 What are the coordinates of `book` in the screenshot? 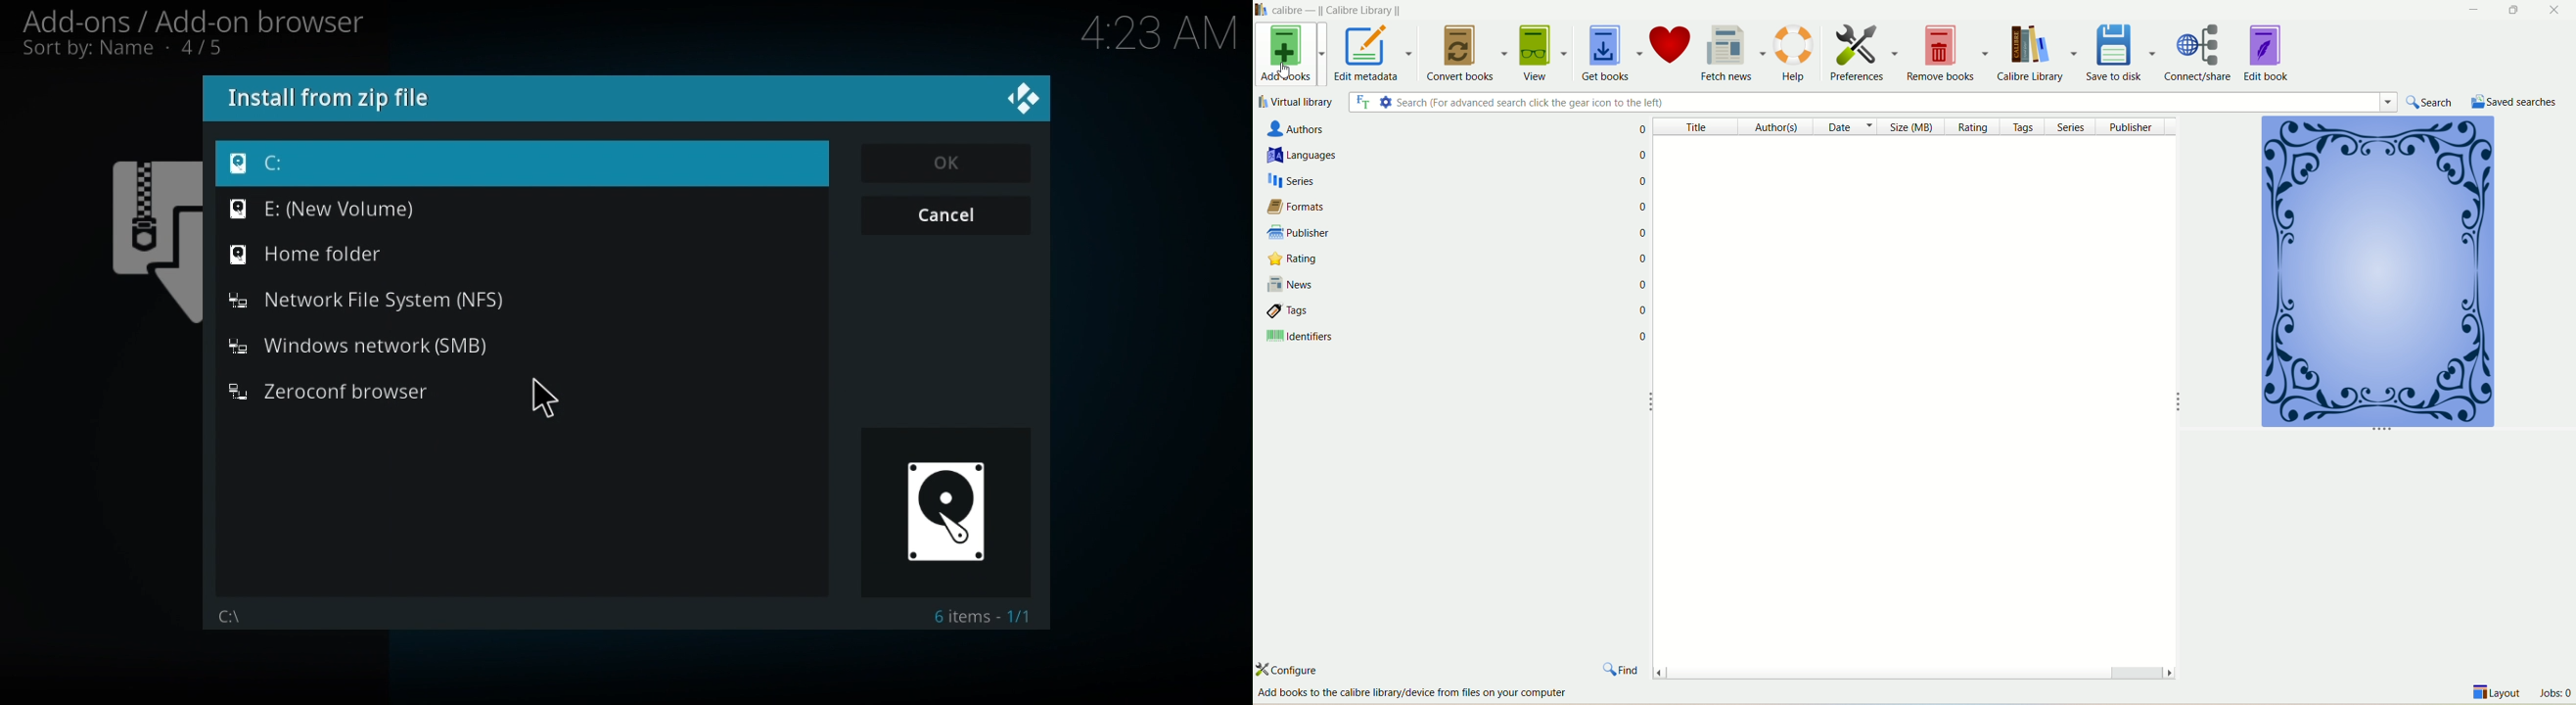 It's located at (2376, 275).